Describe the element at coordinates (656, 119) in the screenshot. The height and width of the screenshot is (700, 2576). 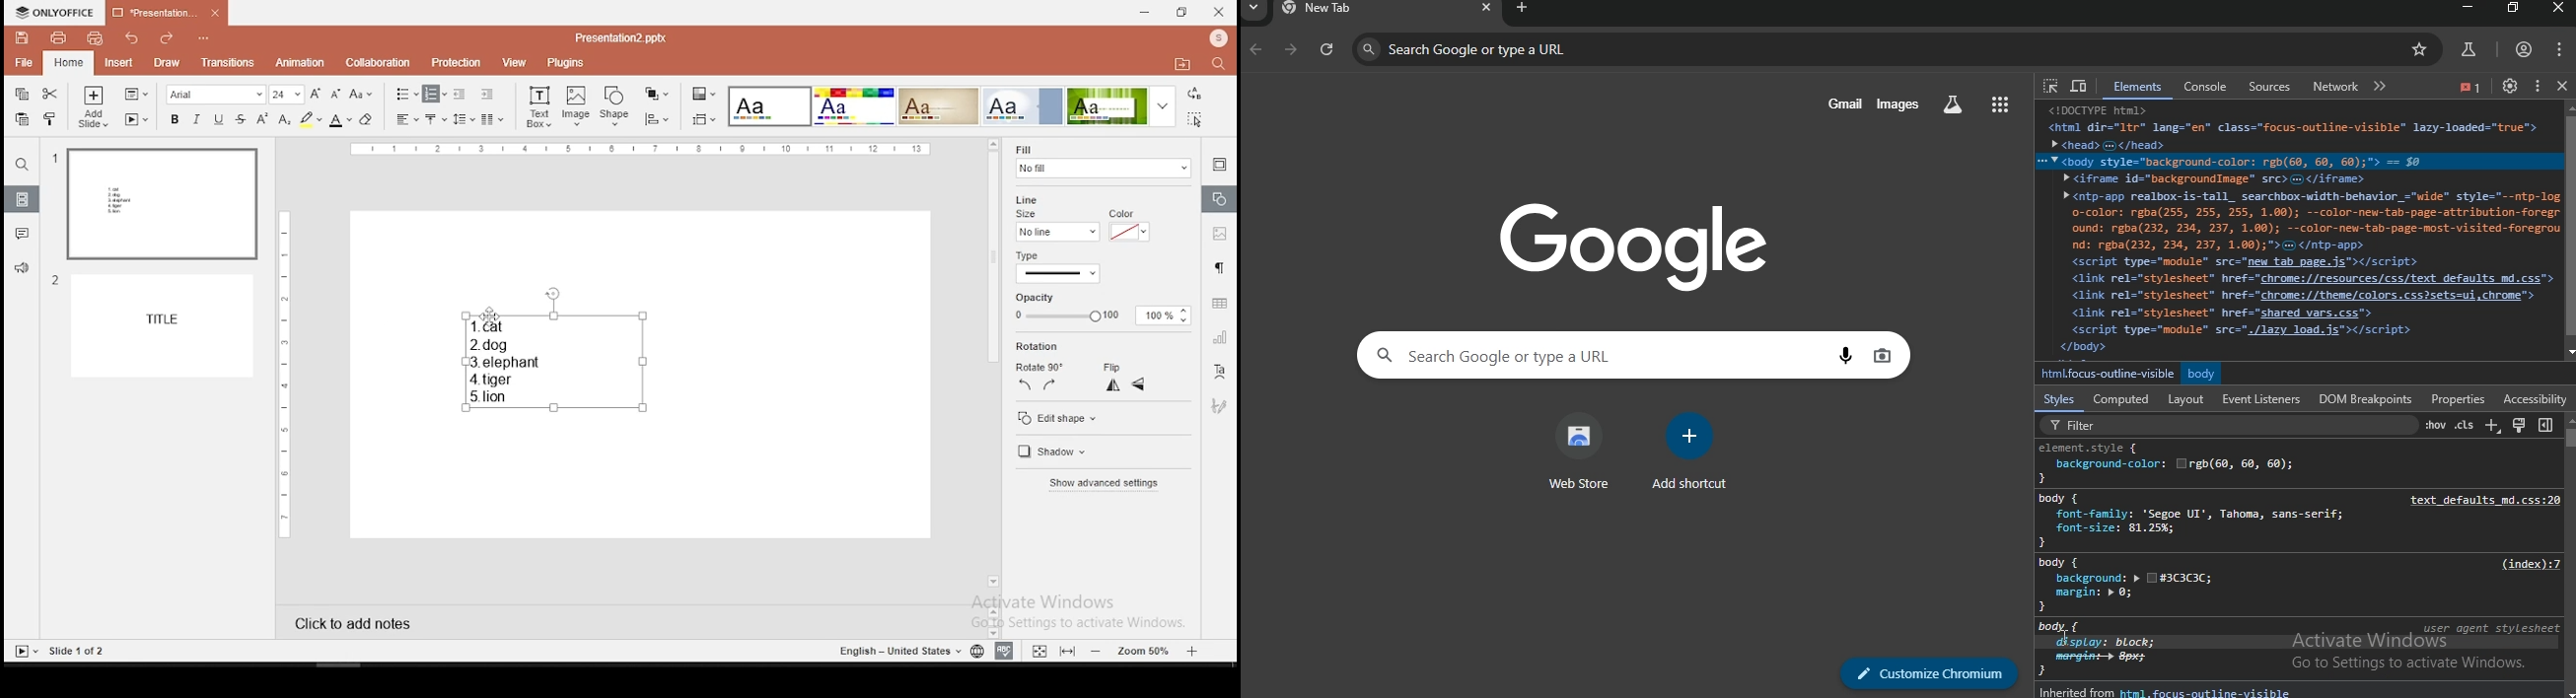
I see `align objects` at that location.